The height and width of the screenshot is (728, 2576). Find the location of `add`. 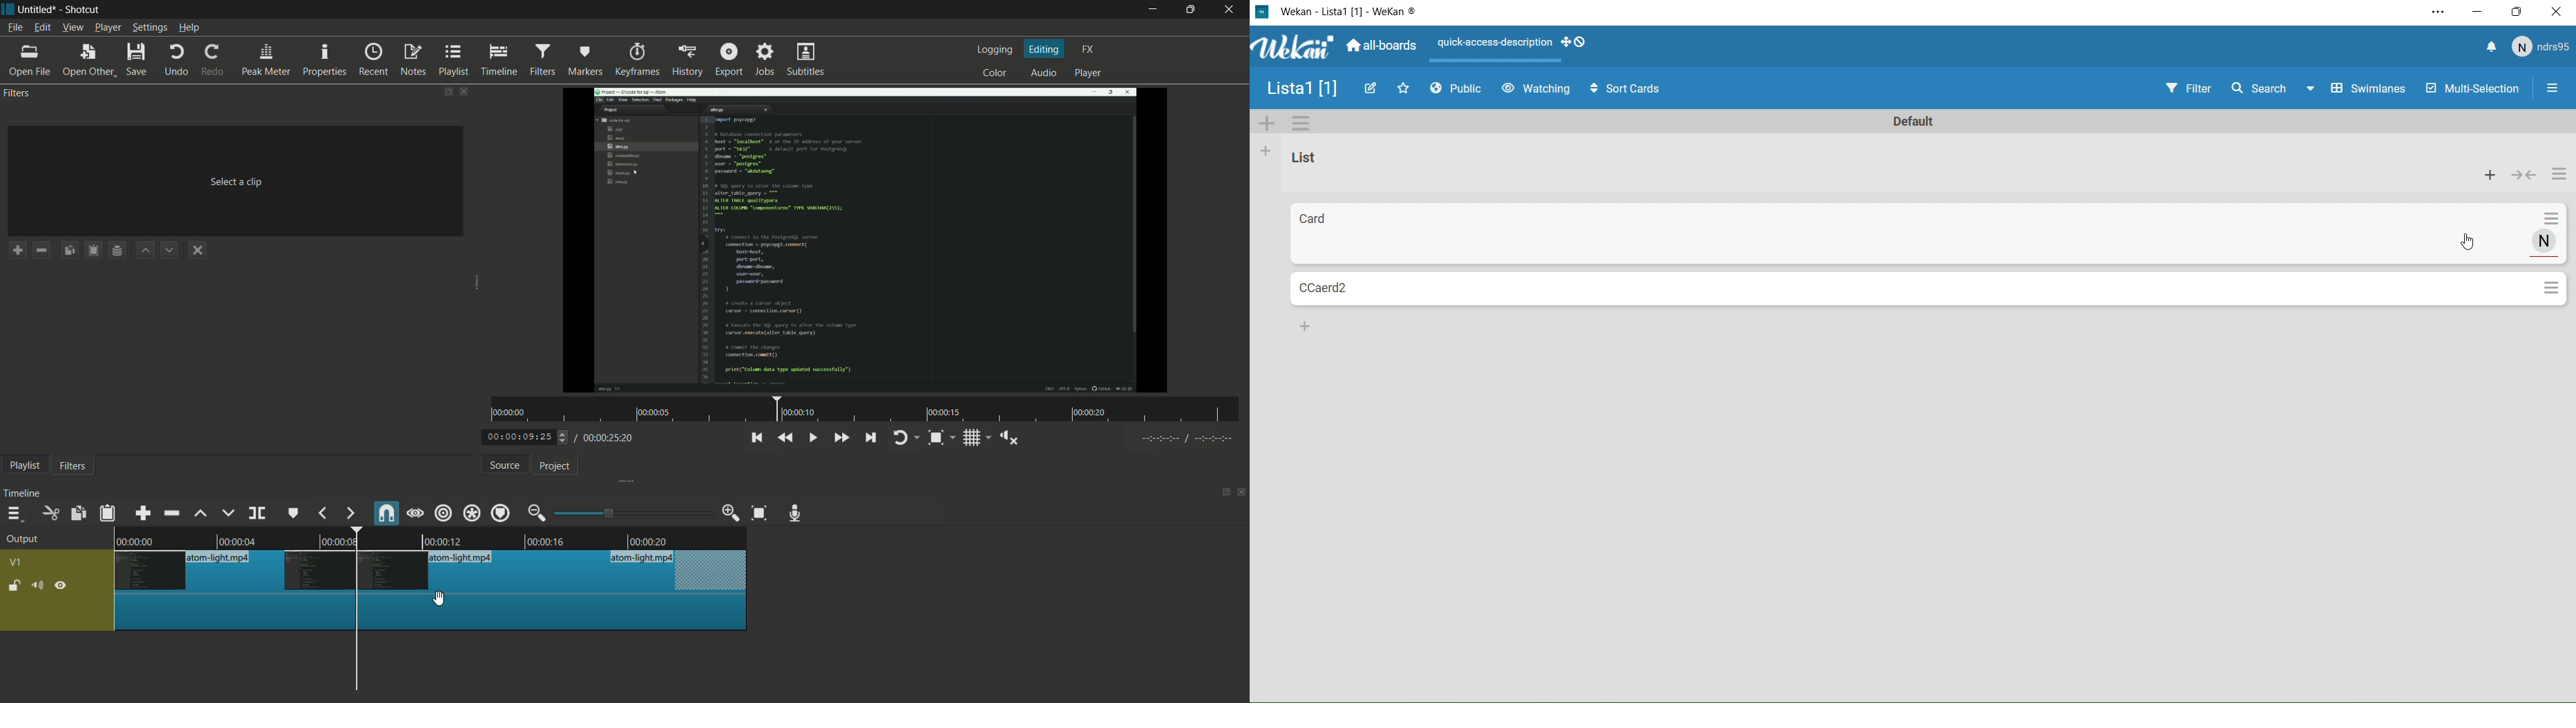

add is located at coordinates (1262, 154).